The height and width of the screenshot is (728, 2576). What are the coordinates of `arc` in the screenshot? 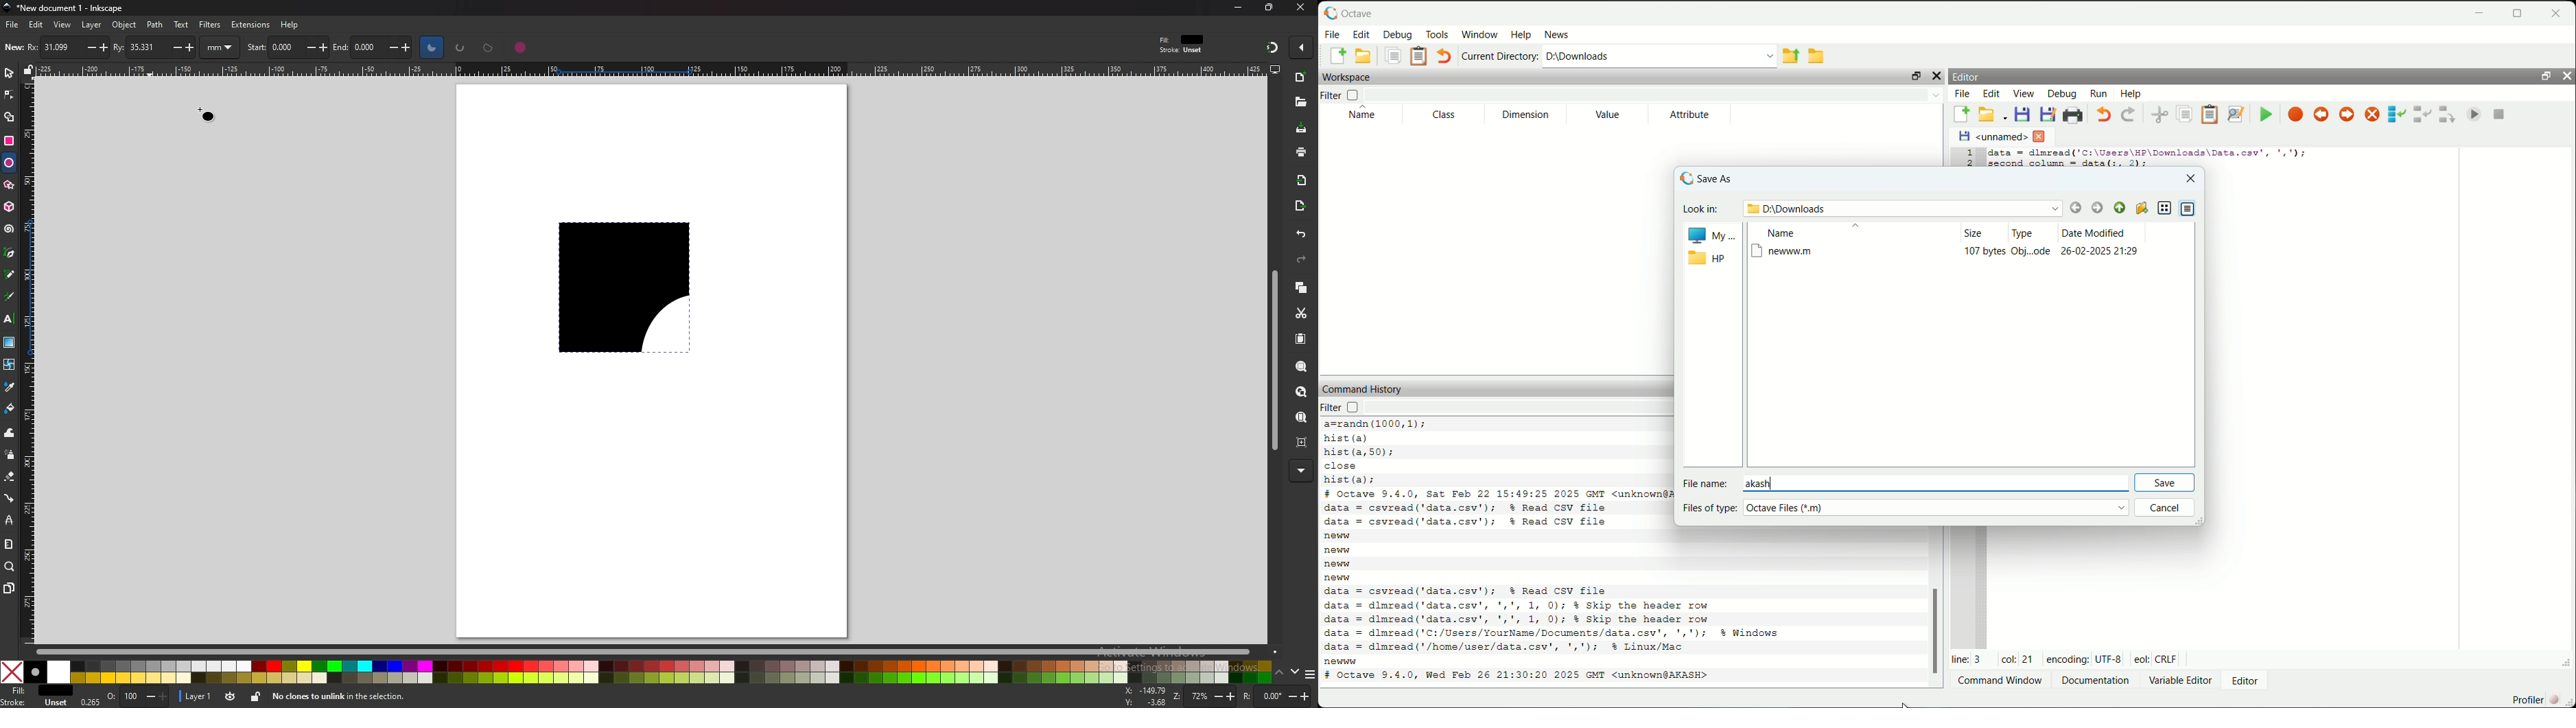 It's located at (459, 47).